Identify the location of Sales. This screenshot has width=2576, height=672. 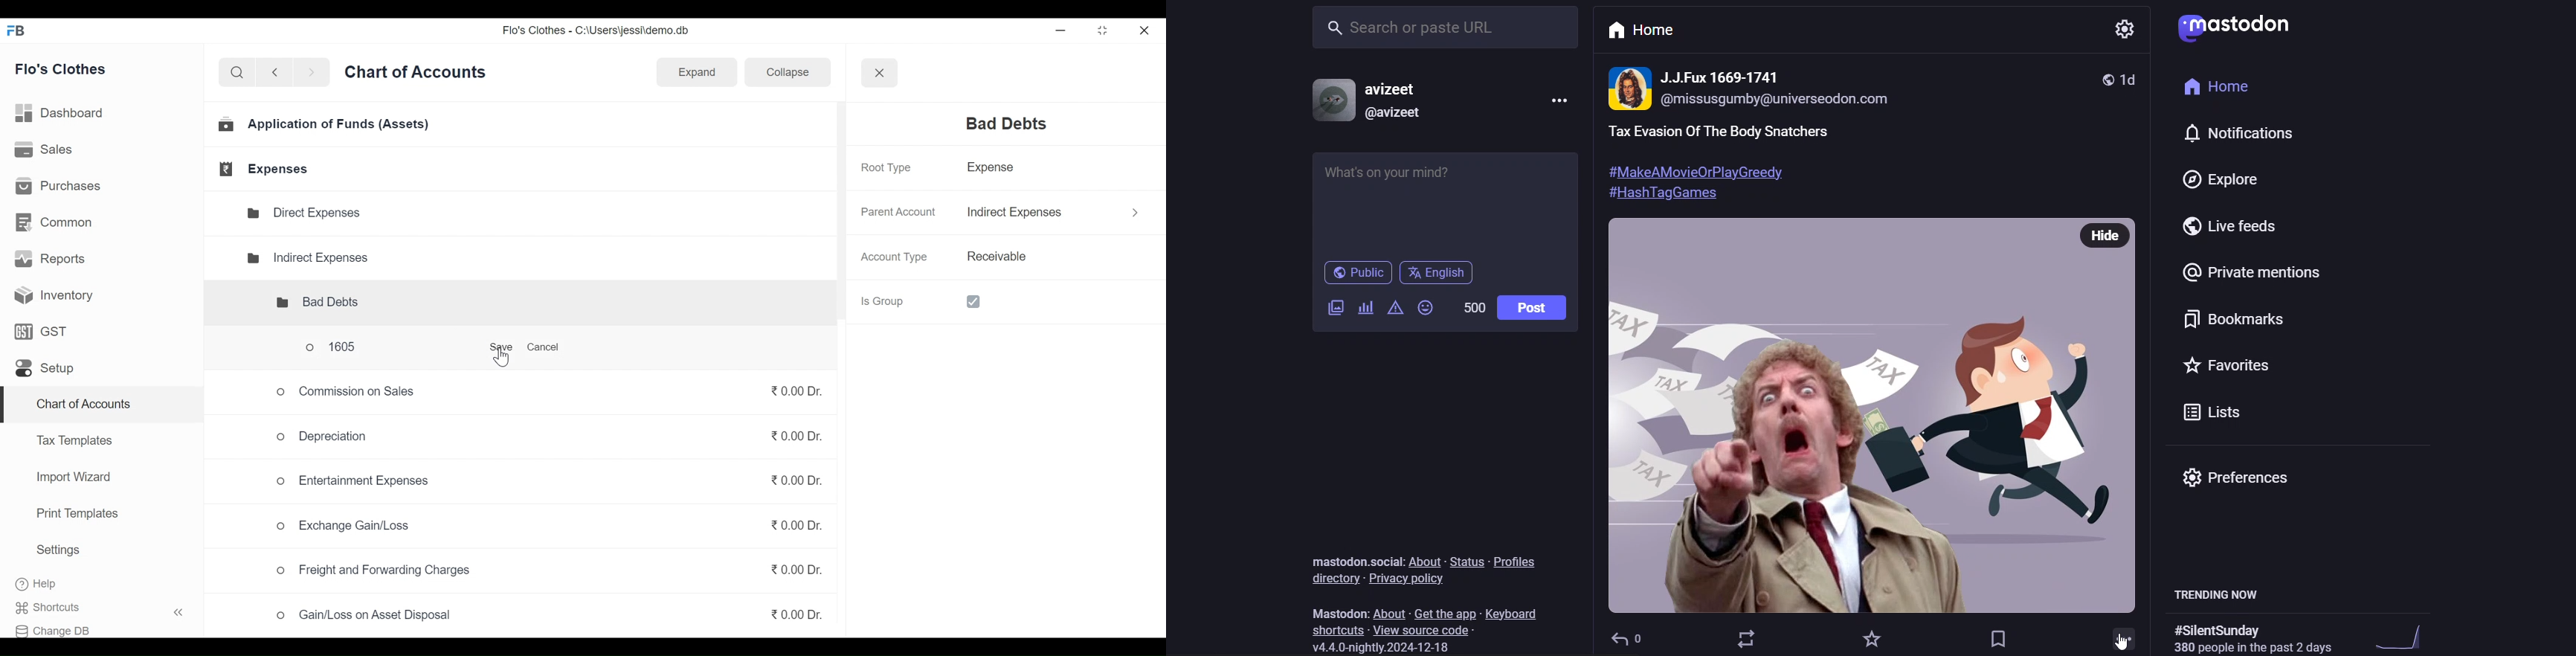
(45, 151).